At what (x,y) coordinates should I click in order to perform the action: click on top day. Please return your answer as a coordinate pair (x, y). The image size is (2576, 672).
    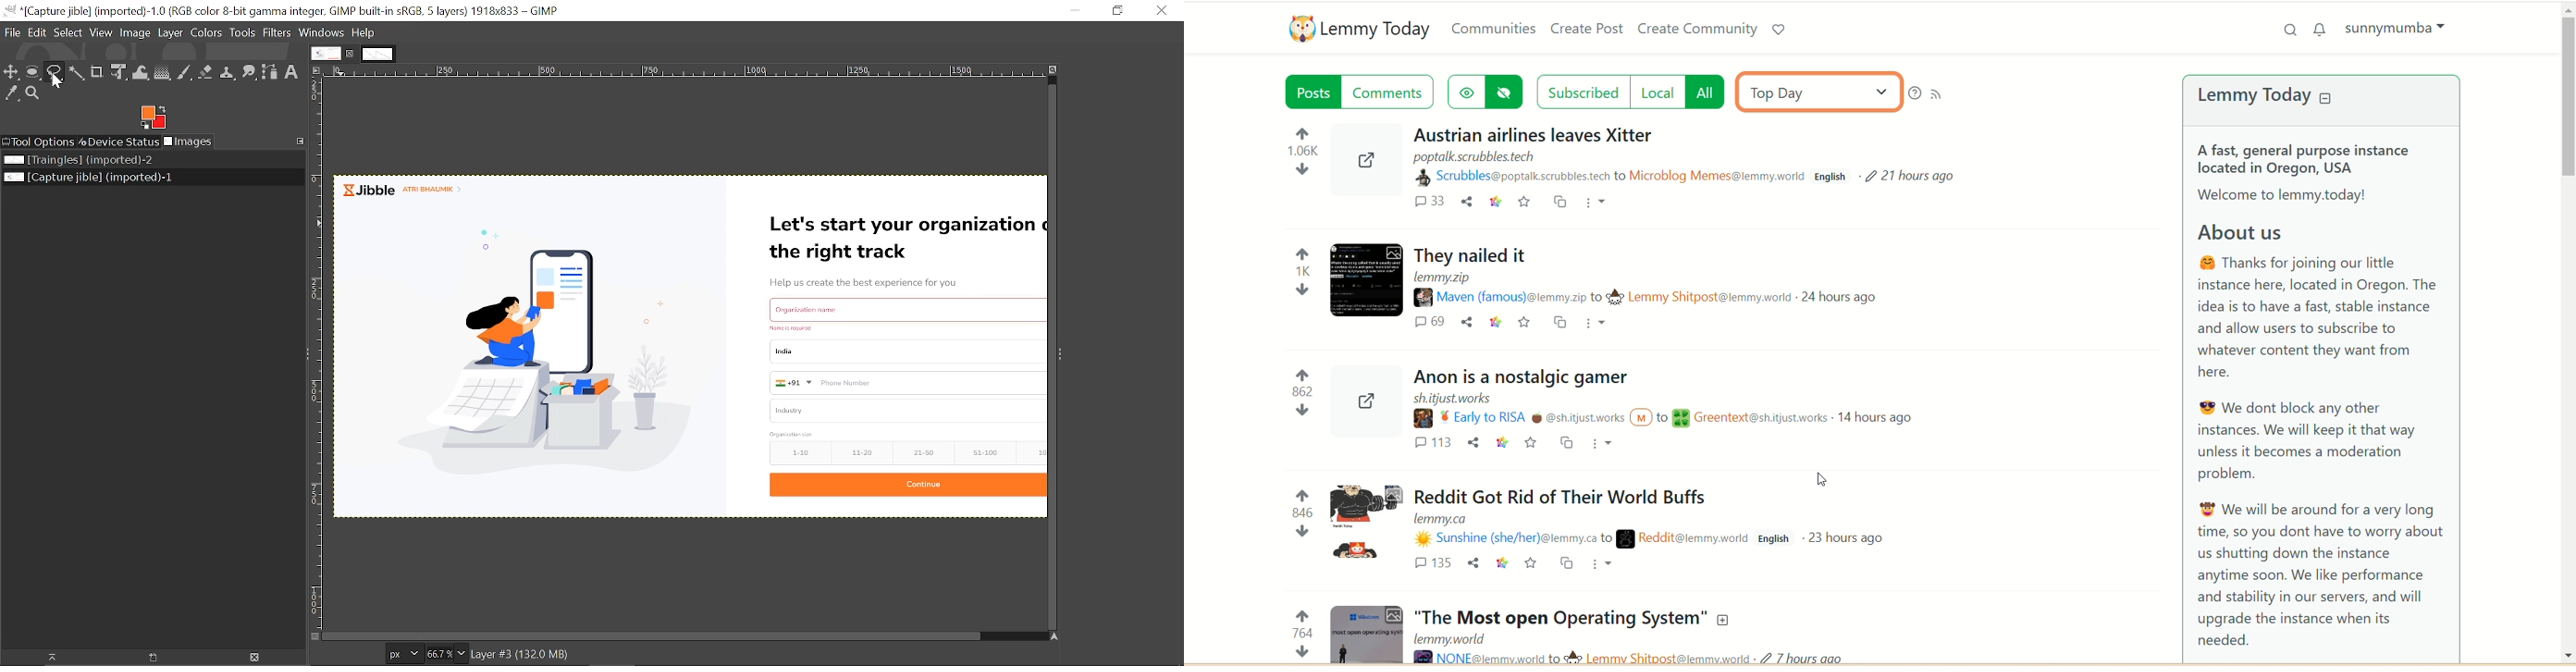
    Looking at the image, I should click on (1817, 91).